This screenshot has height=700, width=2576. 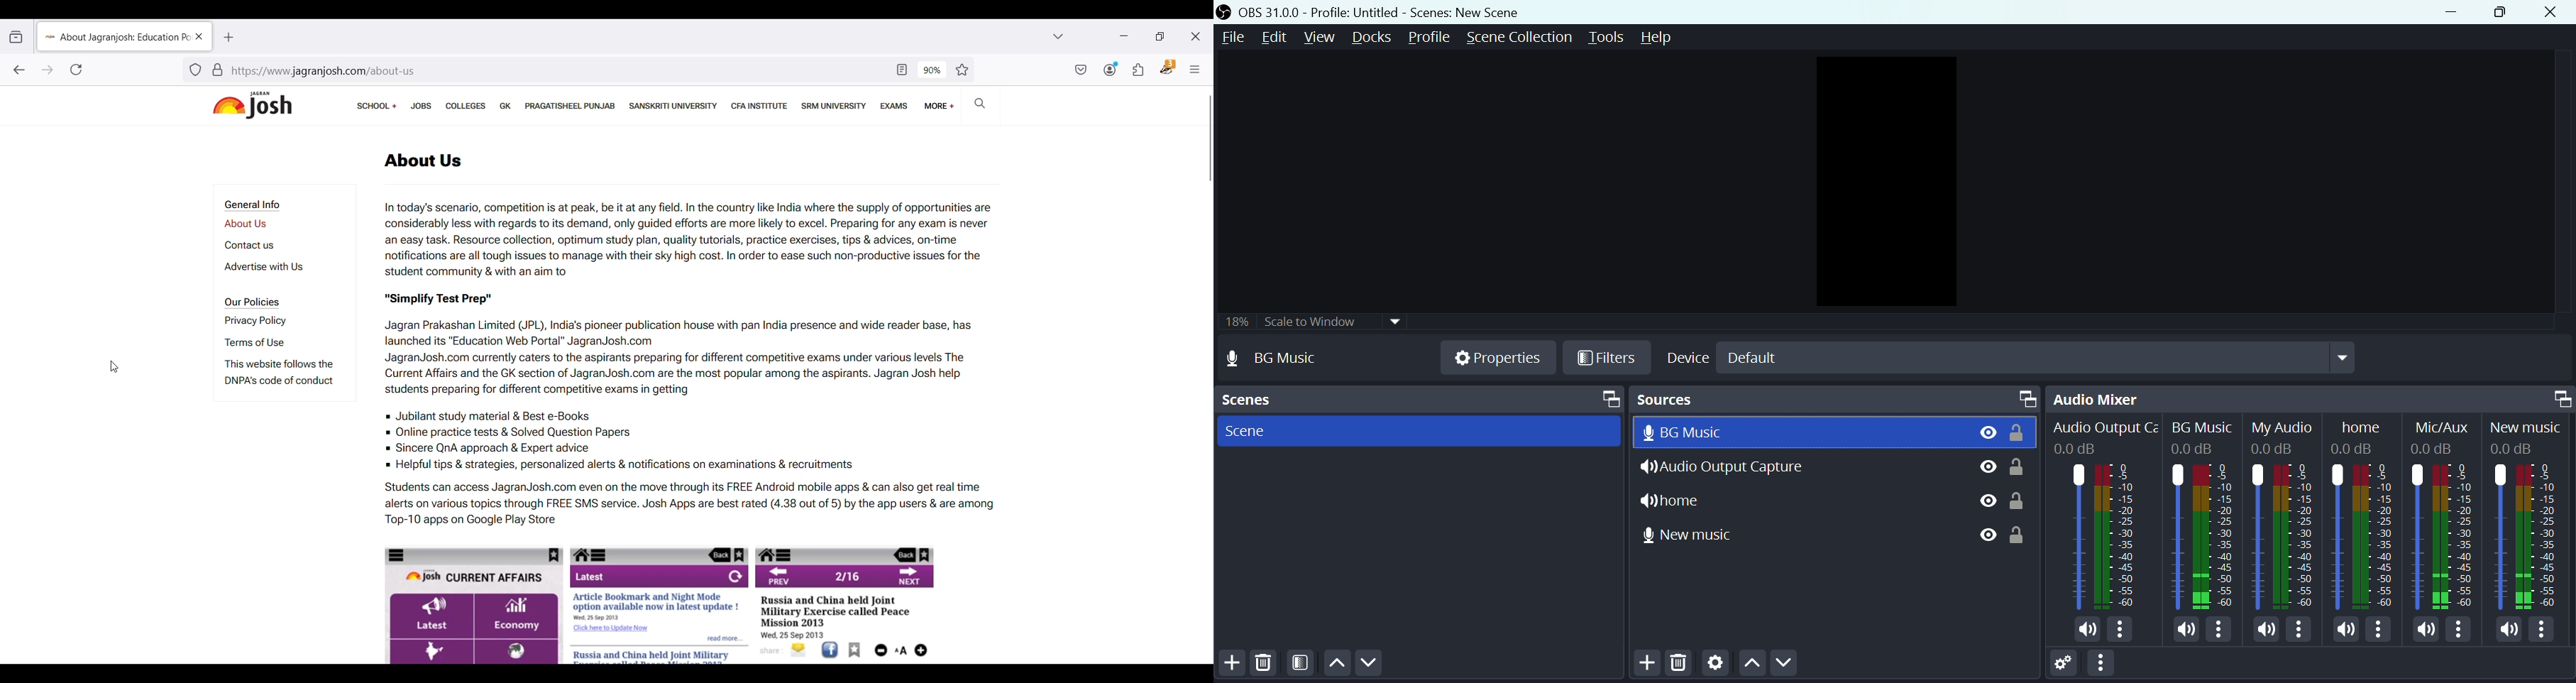 What do you see at coordinates (1287, 359) in the screenshot?
I see `No source selected` at bounding box center [1287, 359].